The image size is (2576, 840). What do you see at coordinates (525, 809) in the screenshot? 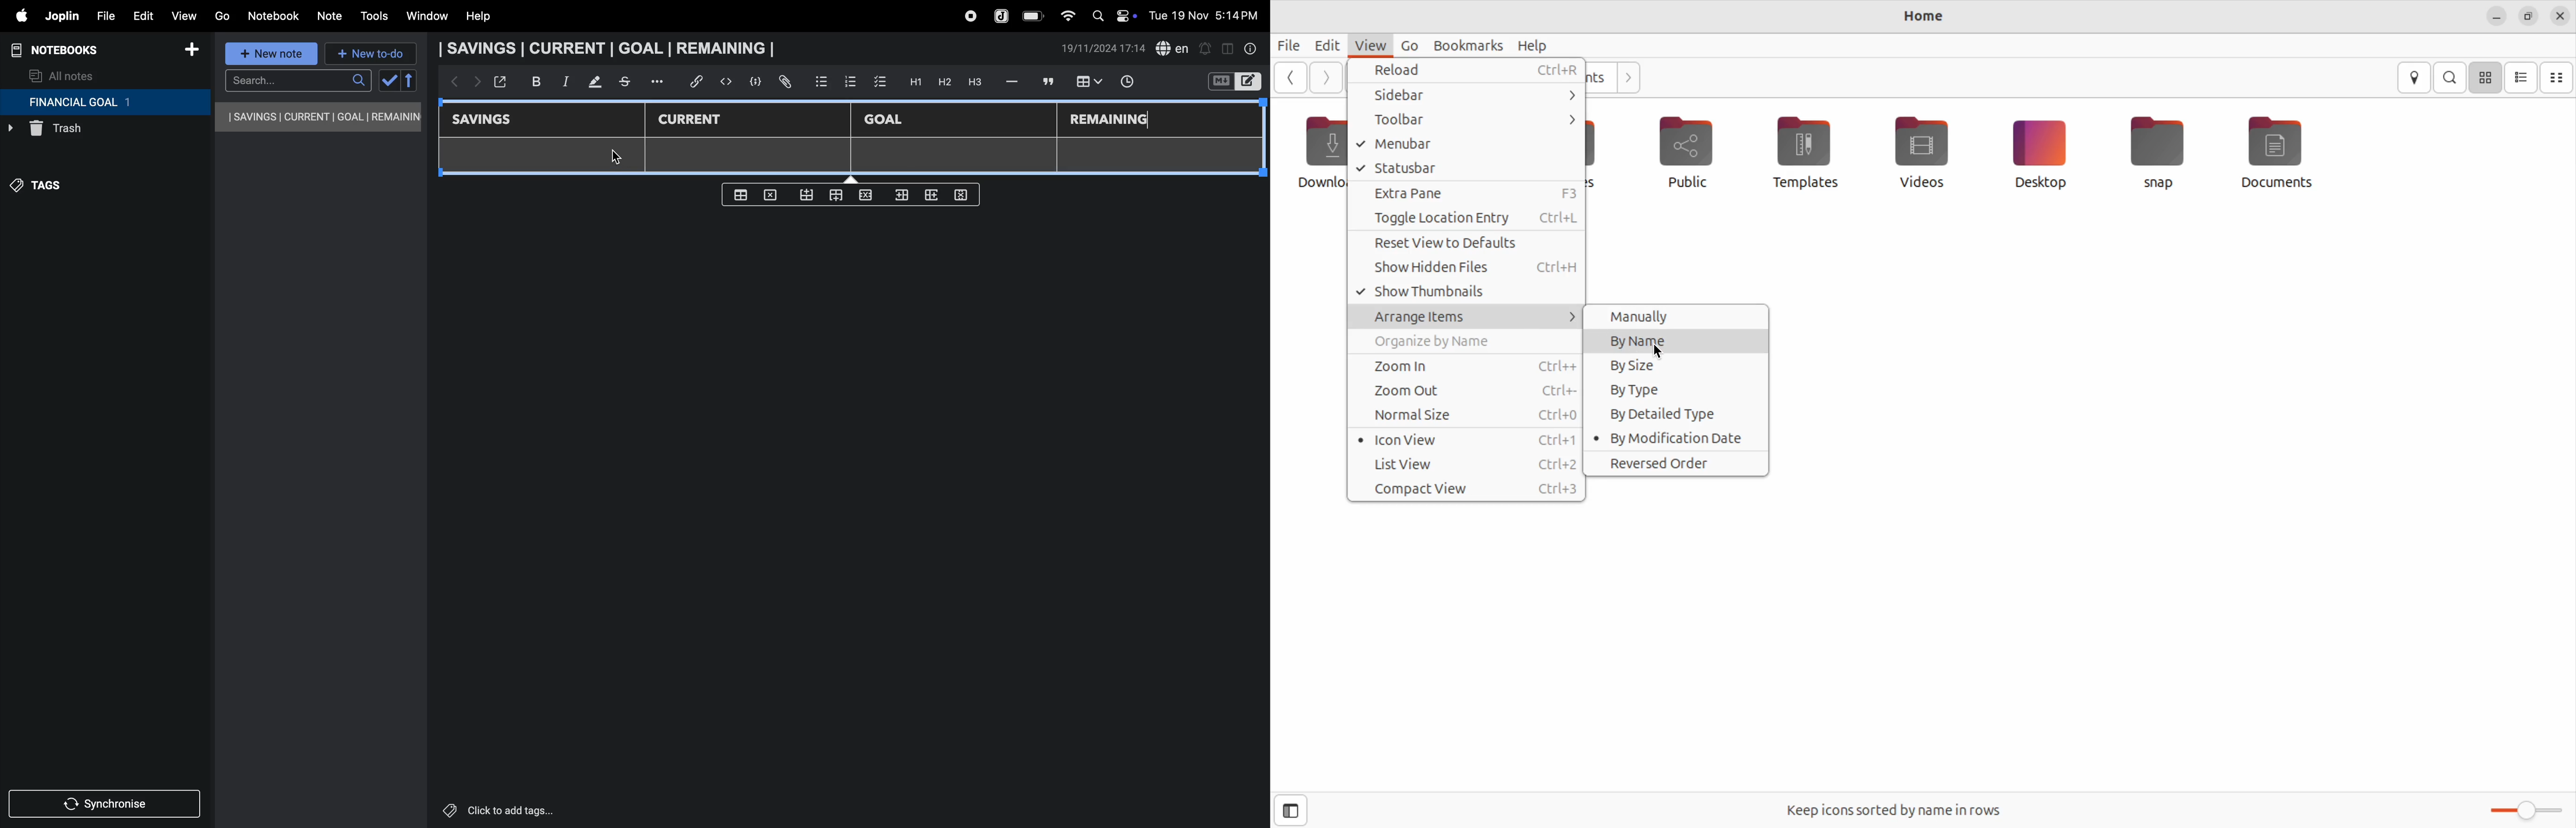
I see `click to add tags` at bounding box center [525, 809].